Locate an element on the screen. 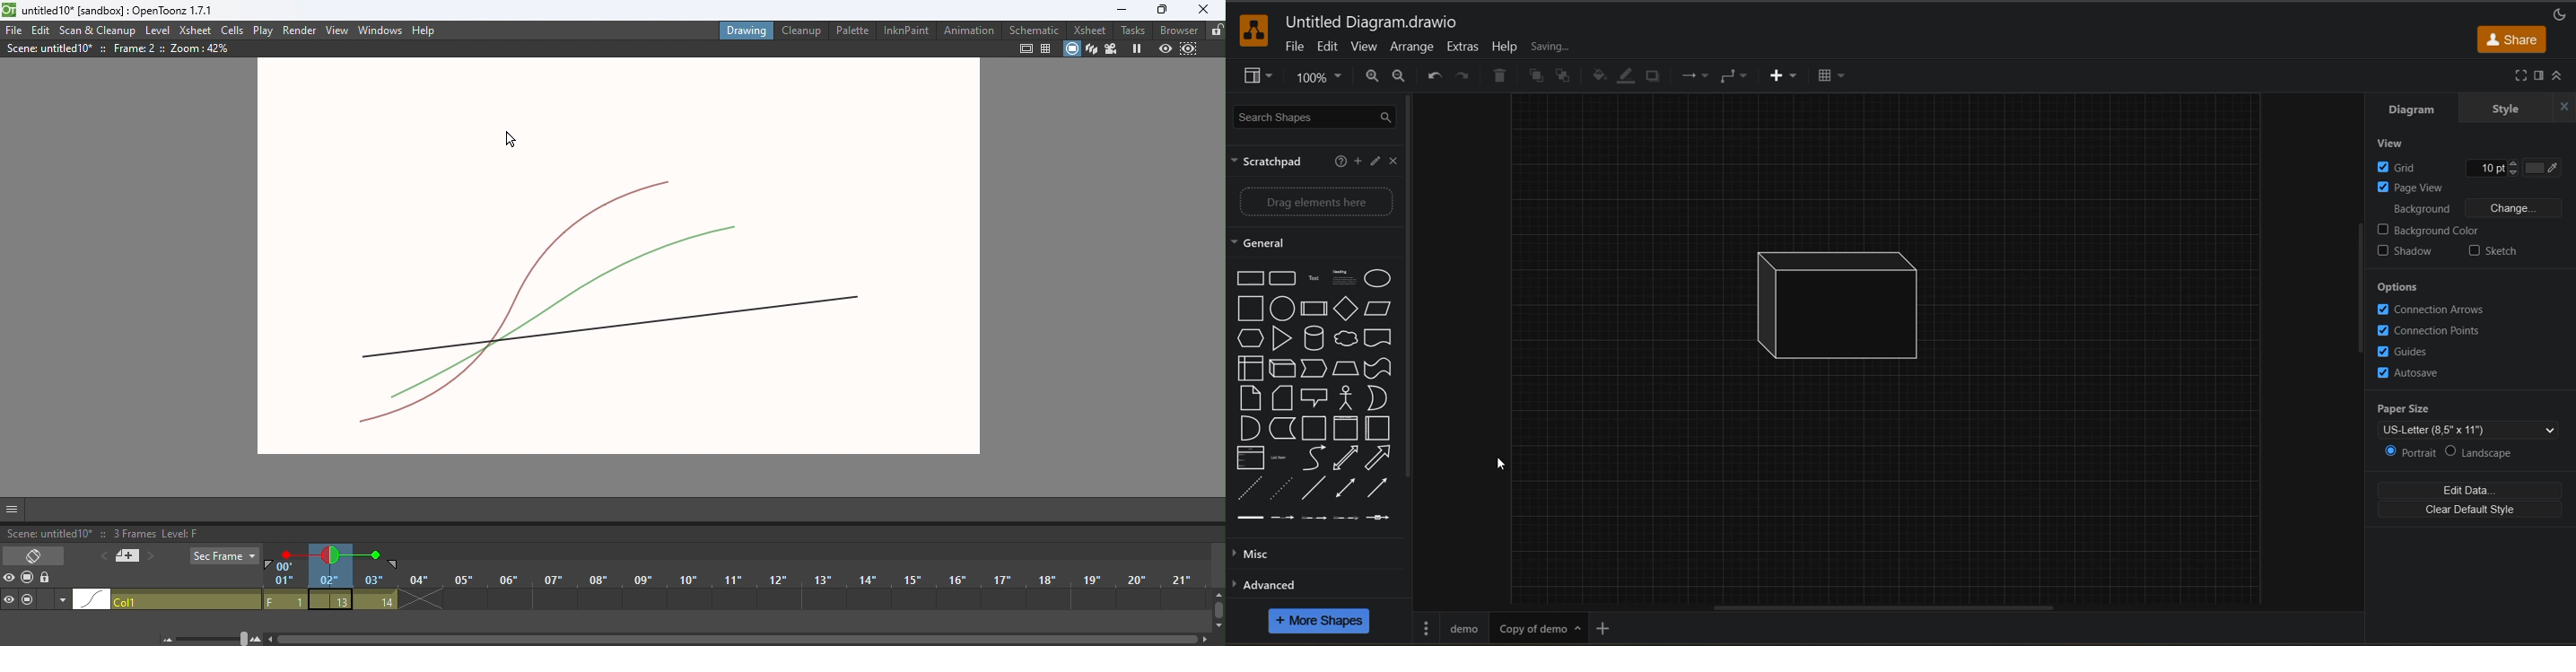 Image resolution: width=2576 pixels, height=672 pixels. shadow is located at coordinates (2404, 253).